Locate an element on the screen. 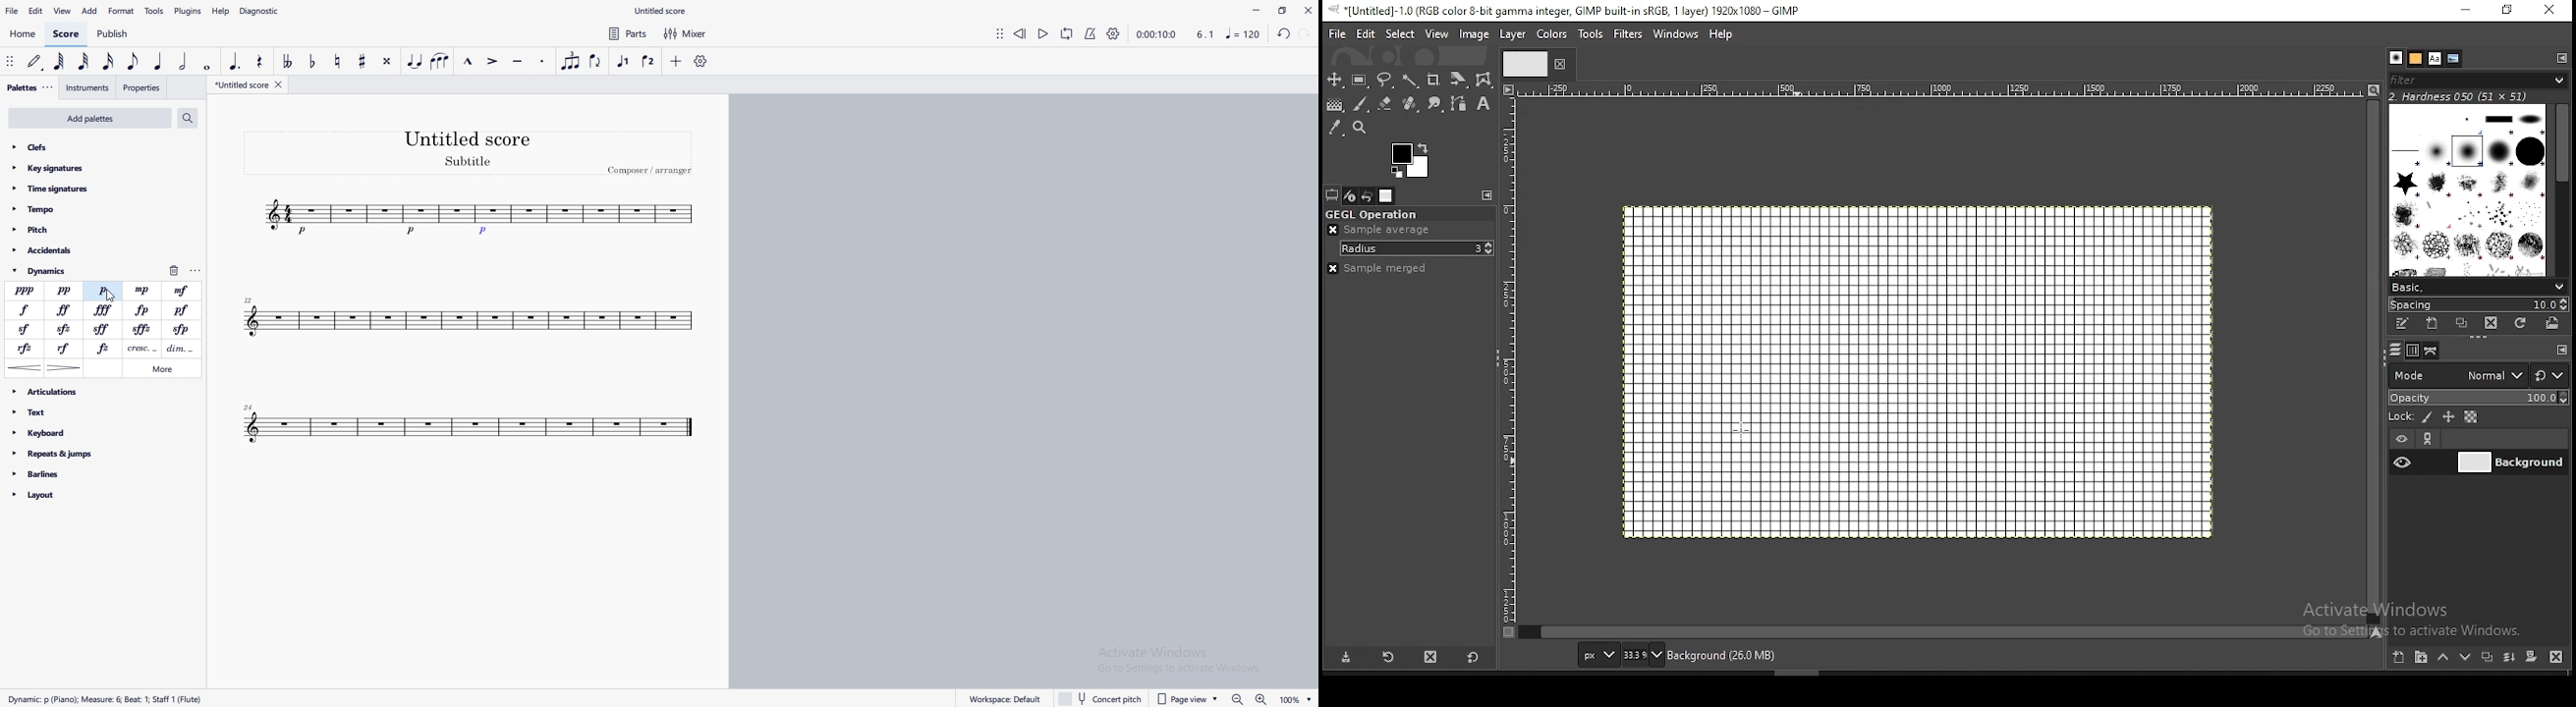  workplace default is located at coordinates (995, 694).